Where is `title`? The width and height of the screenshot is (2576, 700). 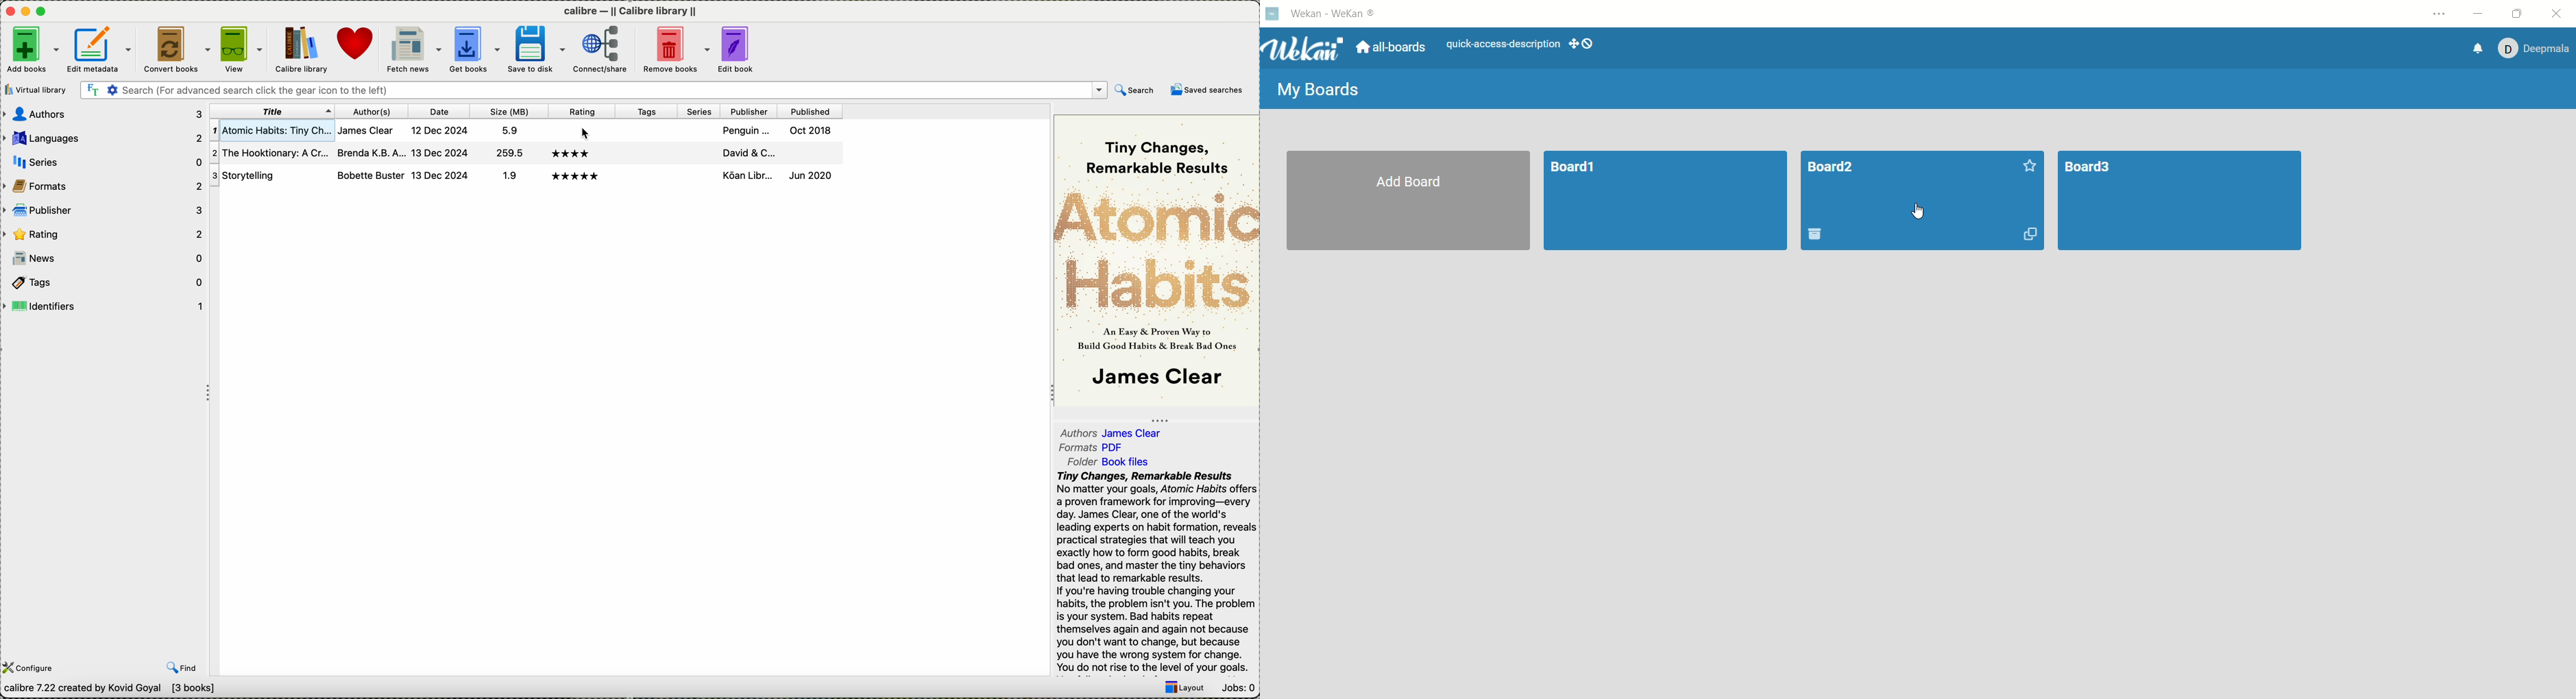
title is located at coordinates (272, 110).